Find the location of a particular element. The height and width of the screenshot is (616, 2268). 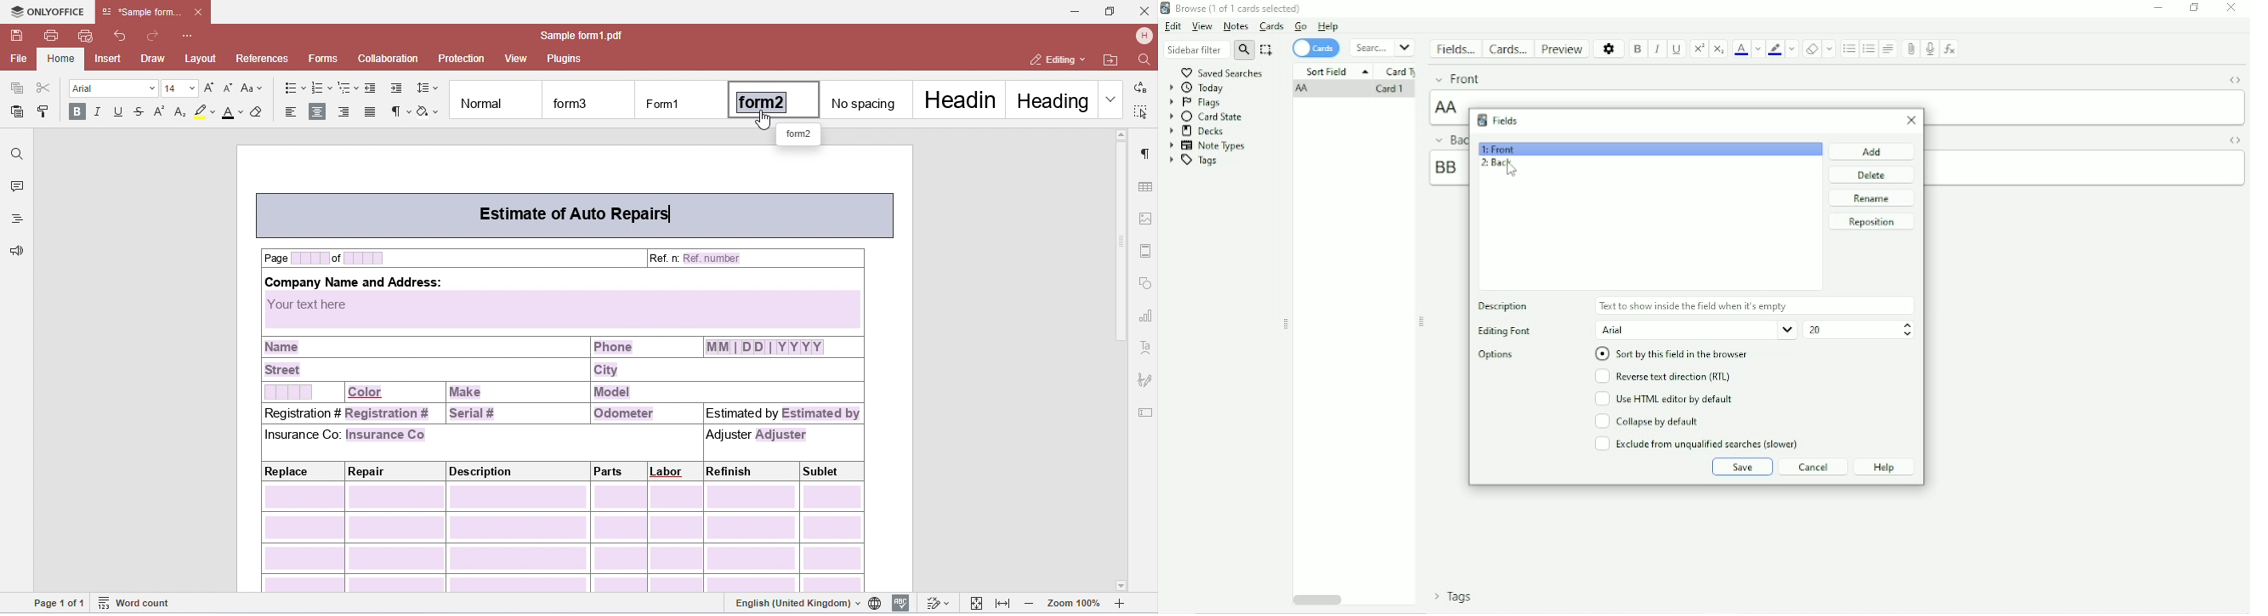

Alignment is located at coordinates (1889, 48).